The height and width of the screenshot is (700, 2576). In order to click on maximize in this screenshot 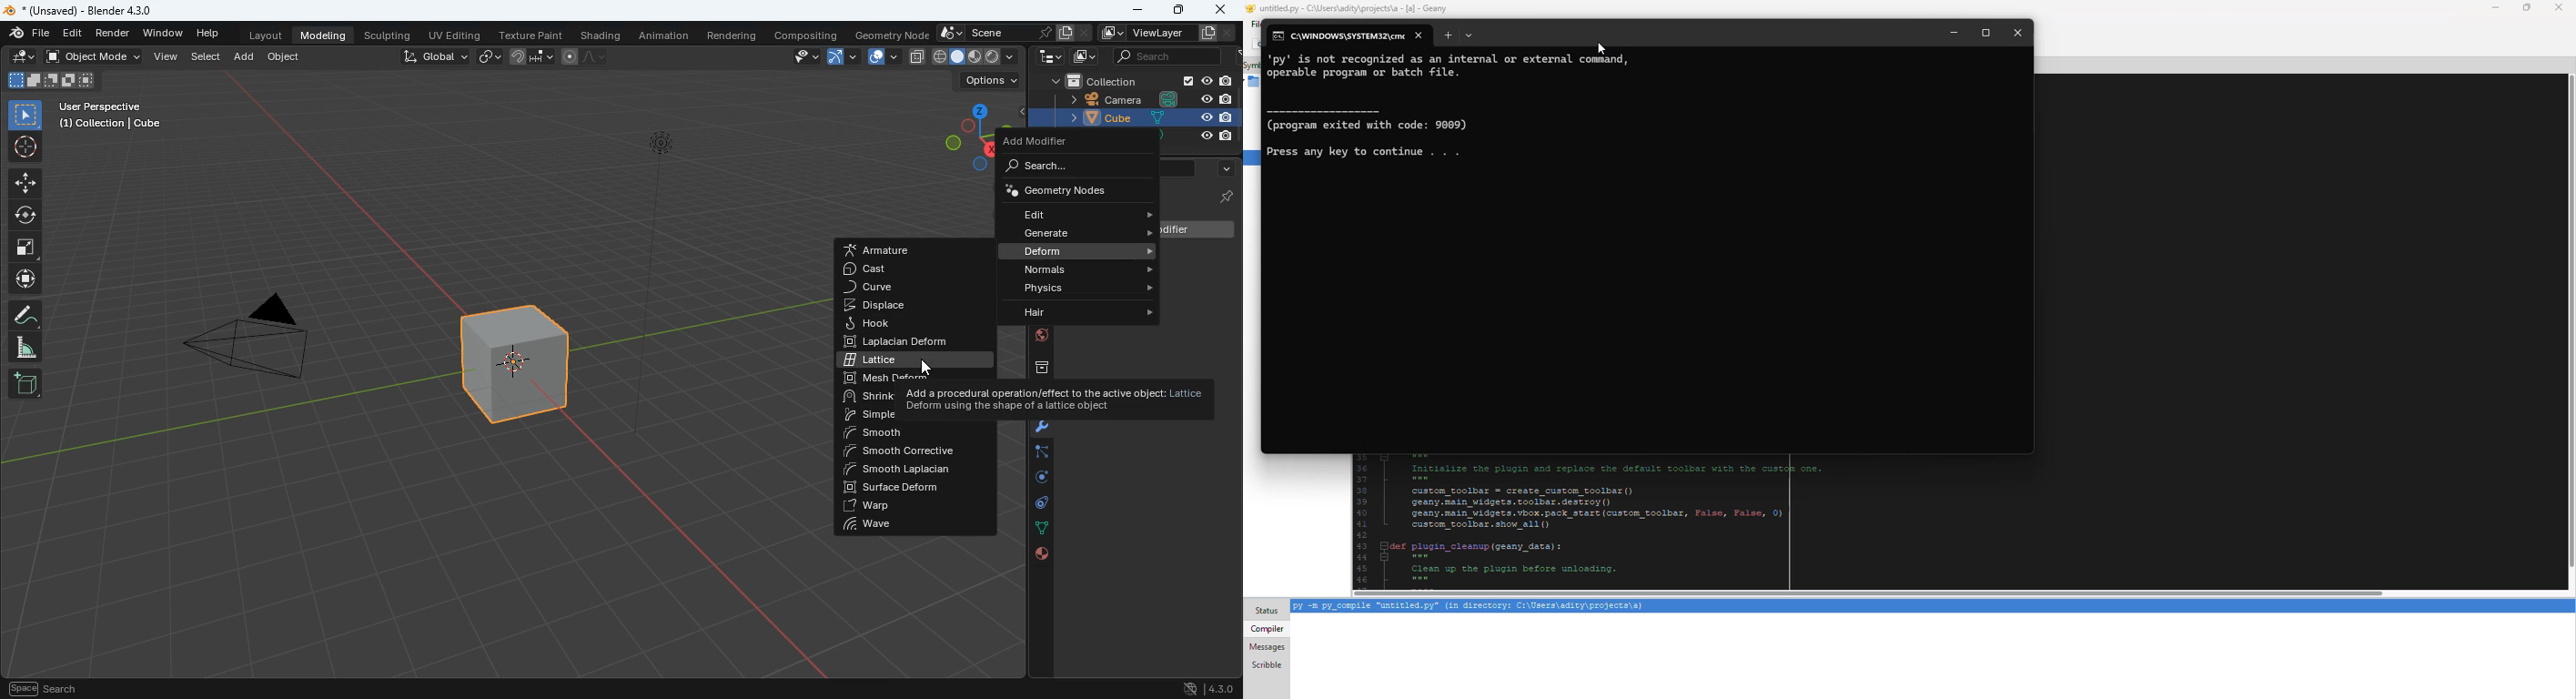, I will do `click(1985, 33)`.